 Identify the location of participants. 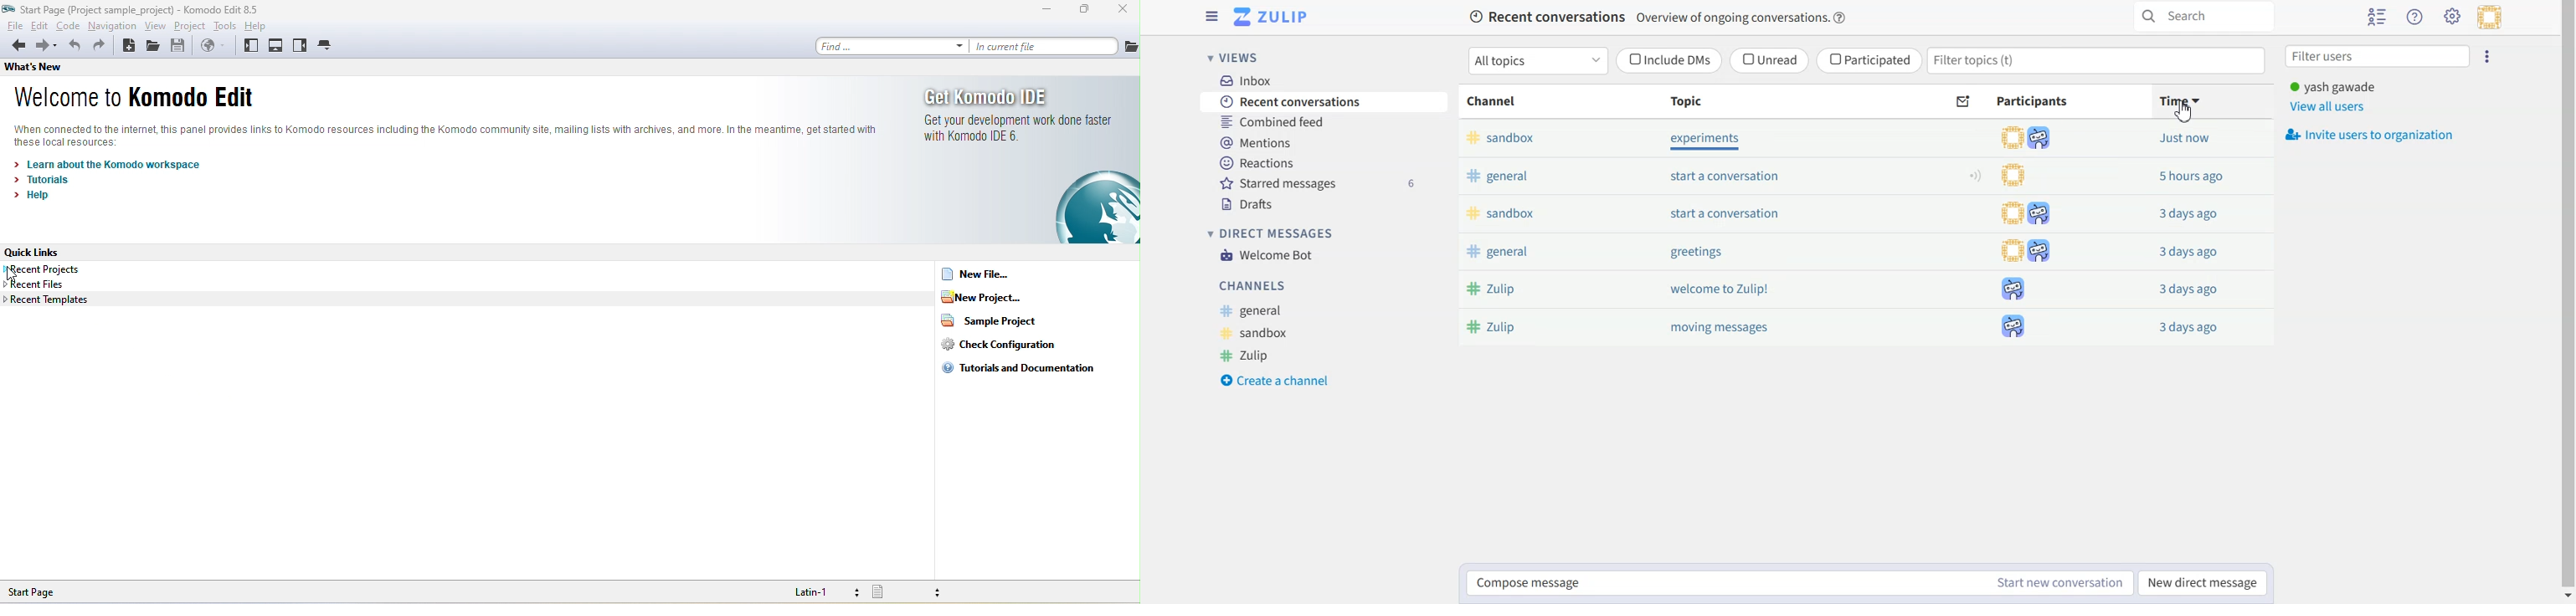
(2022, 249).